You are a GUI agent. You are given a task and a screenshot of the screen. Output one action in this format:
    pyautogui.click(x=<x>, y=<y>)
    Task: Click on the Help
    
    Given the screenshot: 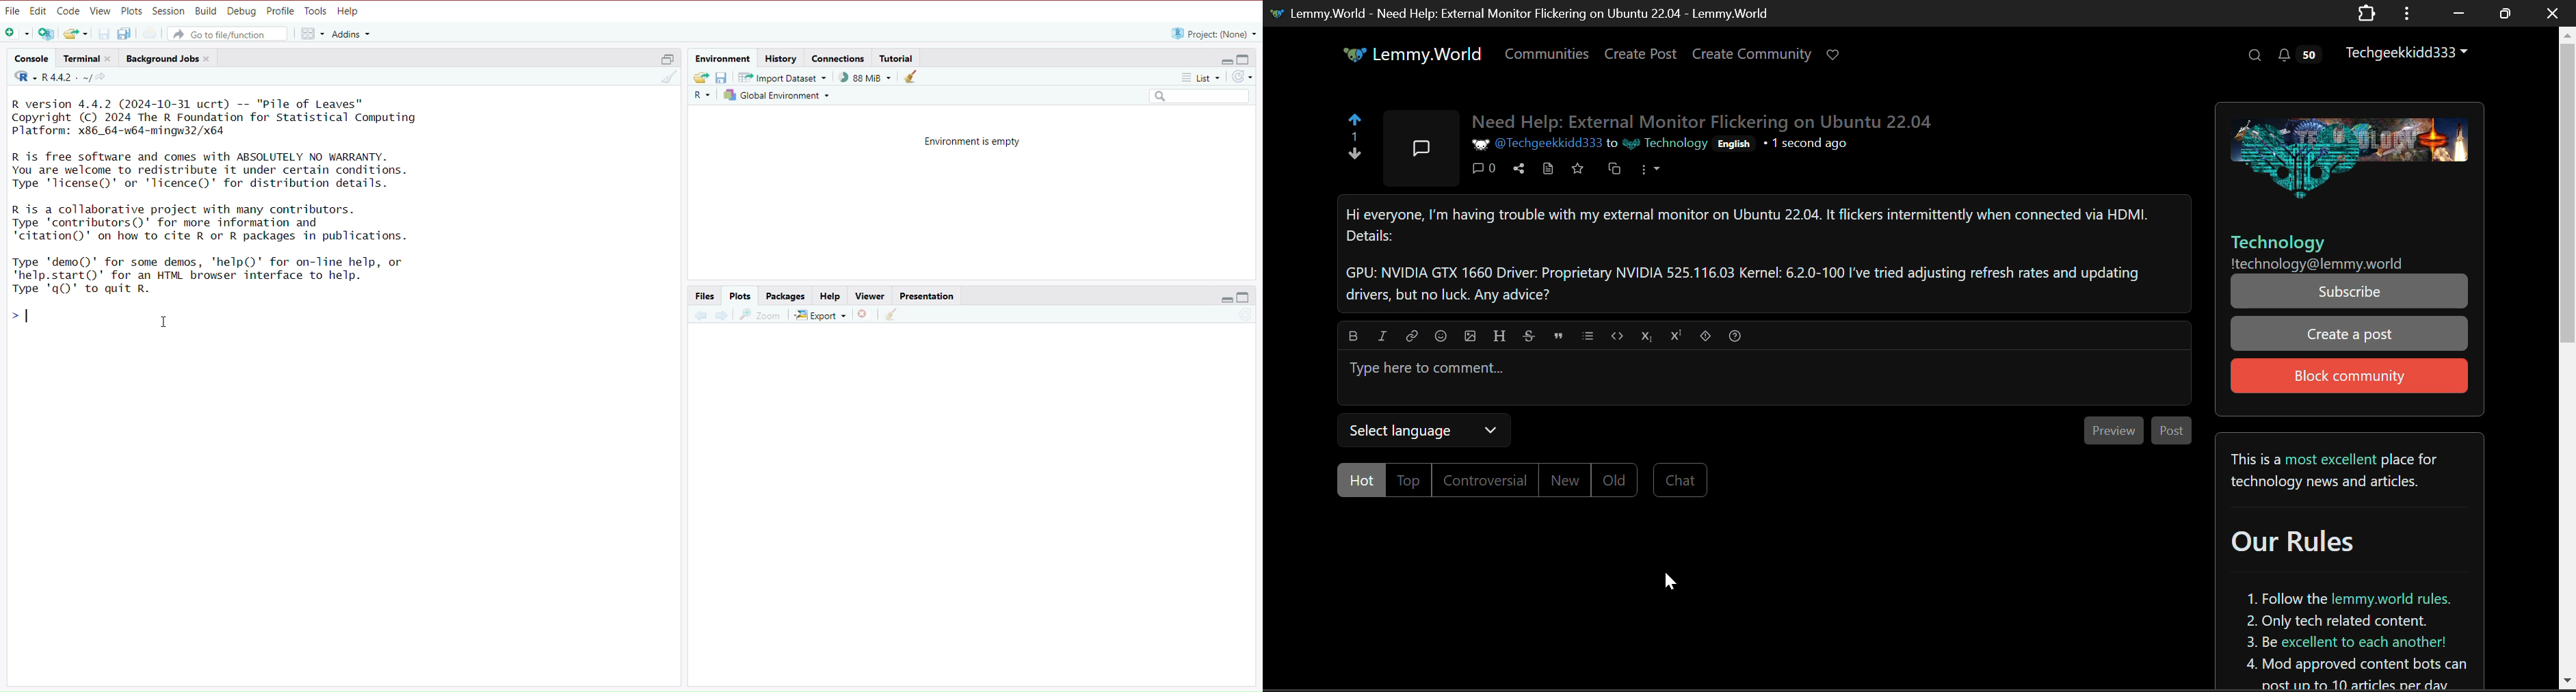 What is the action you would take?
    pyautogui.click(x=349, y=11)
    